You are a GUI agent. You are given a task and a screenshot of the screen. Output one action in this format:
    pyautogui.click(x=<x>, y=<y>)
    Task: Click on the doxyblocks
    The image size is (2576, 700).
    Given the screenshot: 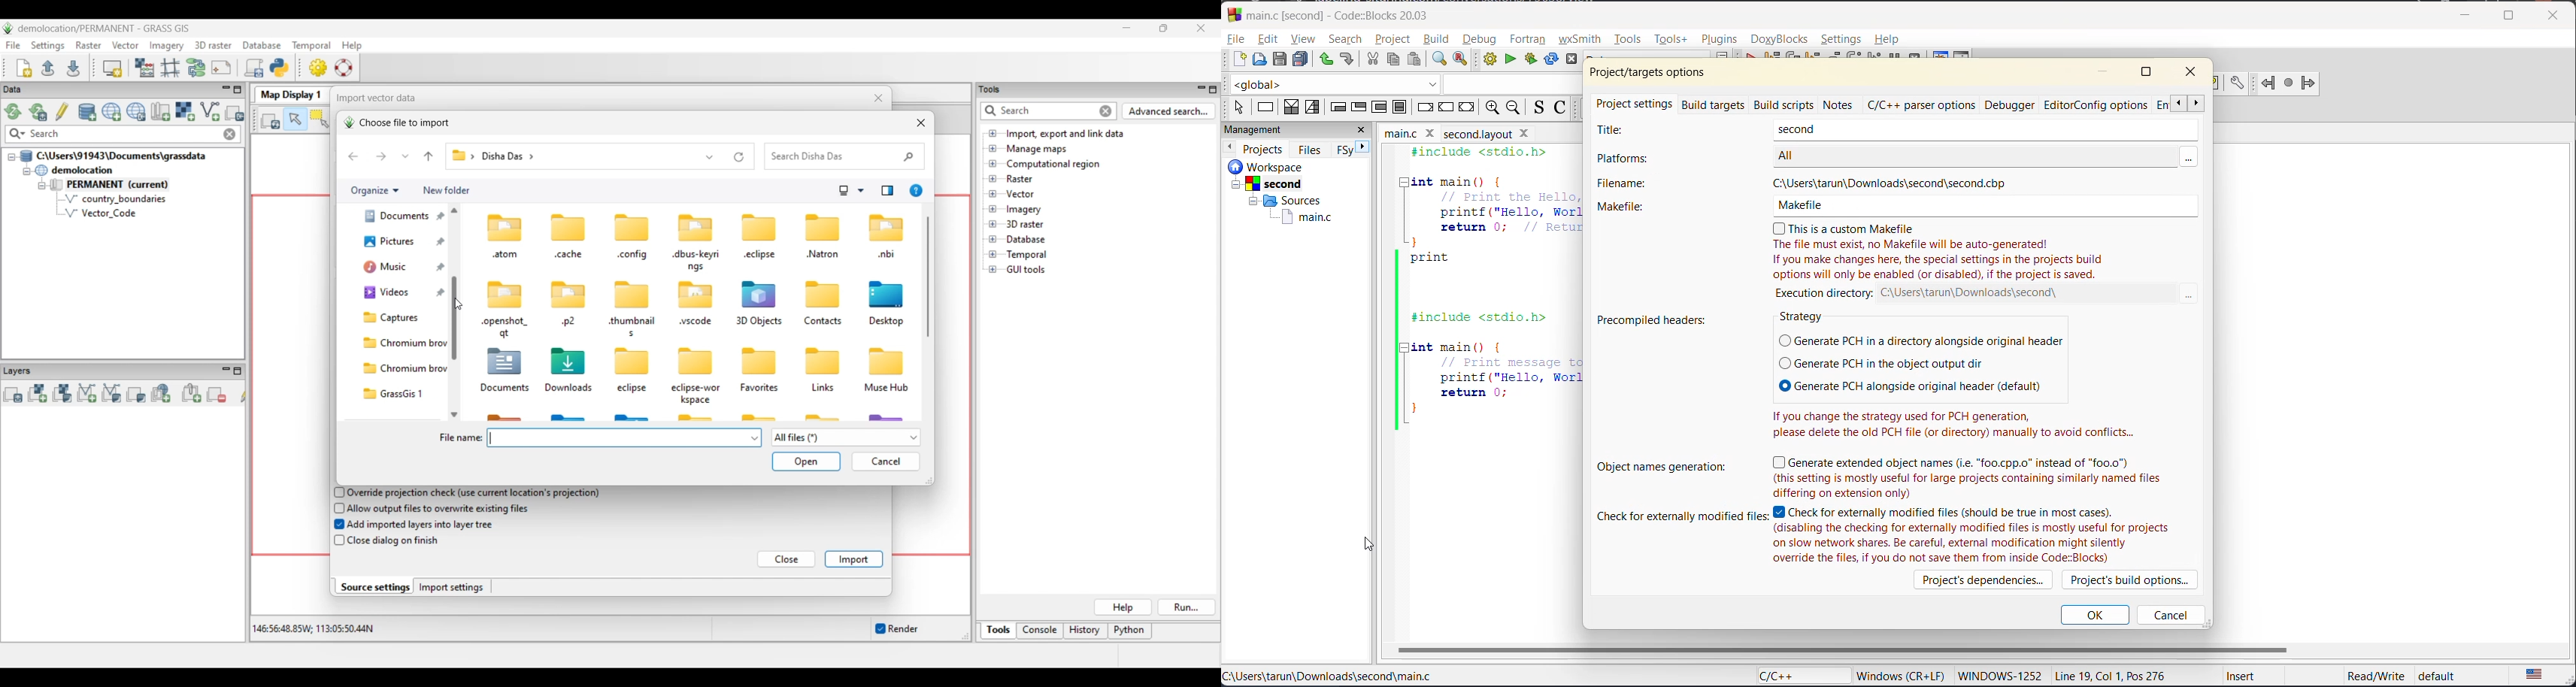 What is the action you would take?
    pyautogui.click(x=2237, y=86)
    